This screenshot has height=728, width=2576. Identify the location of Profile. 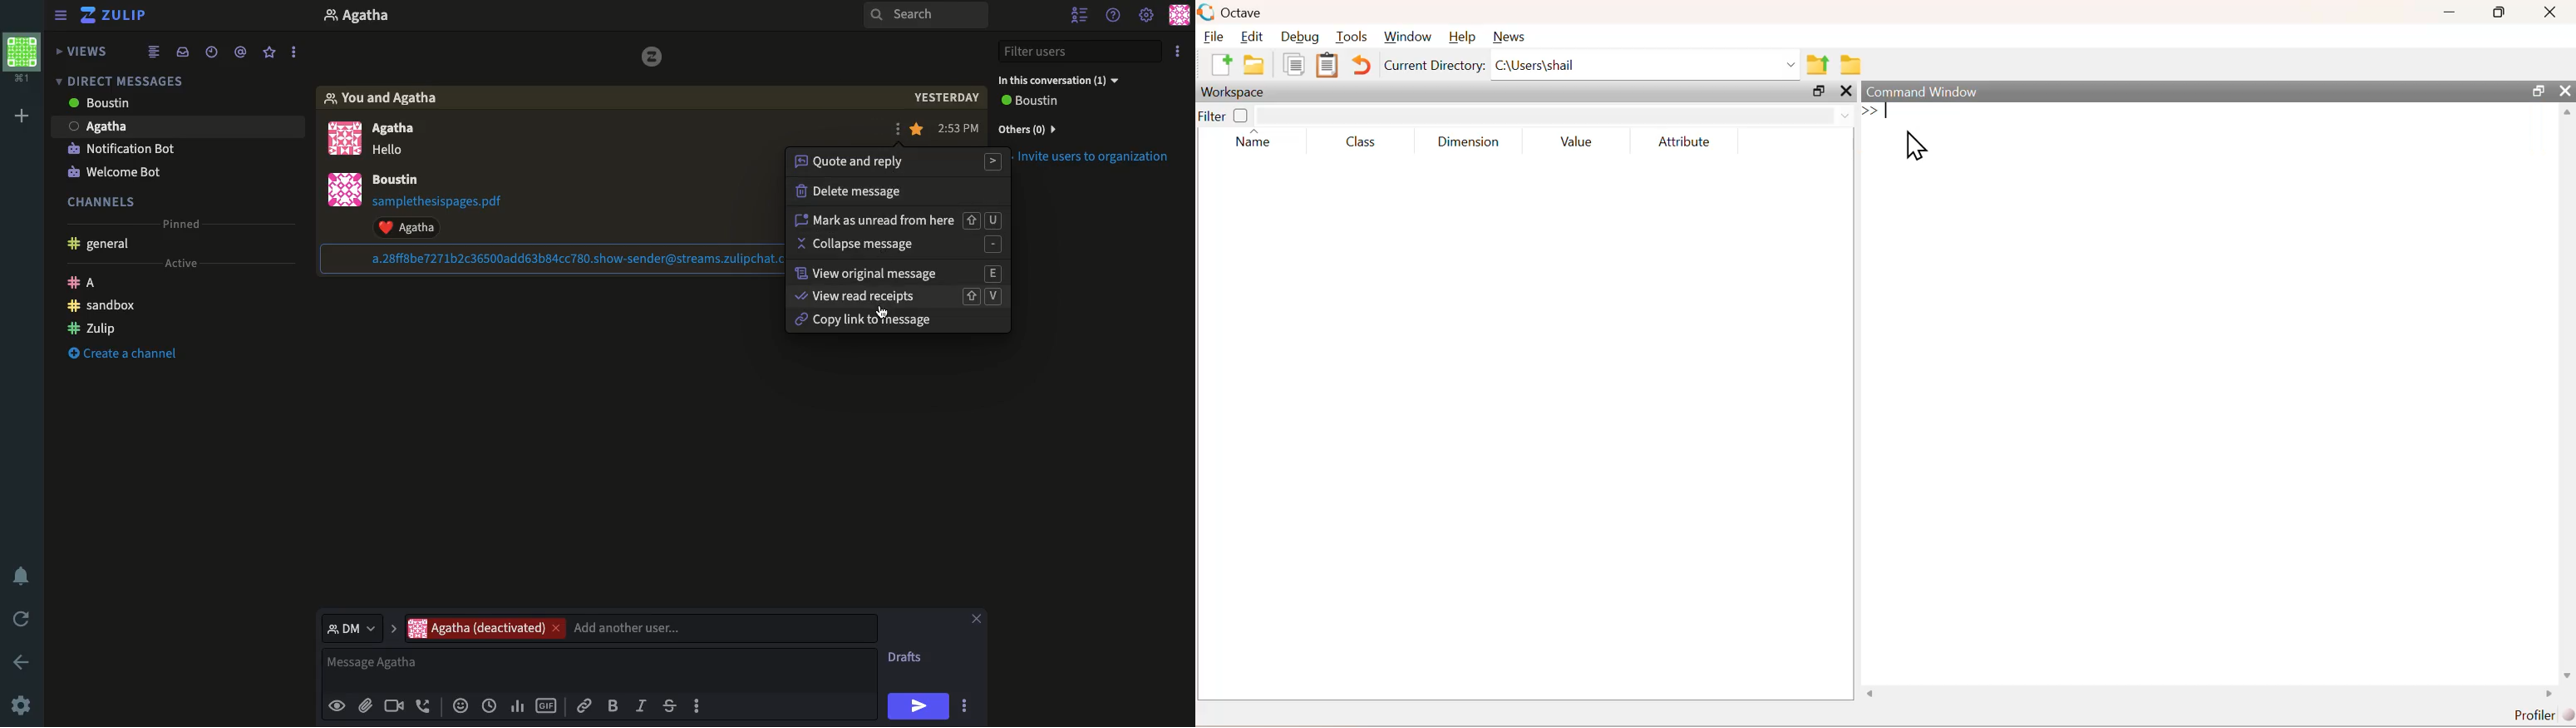
(349, 170).